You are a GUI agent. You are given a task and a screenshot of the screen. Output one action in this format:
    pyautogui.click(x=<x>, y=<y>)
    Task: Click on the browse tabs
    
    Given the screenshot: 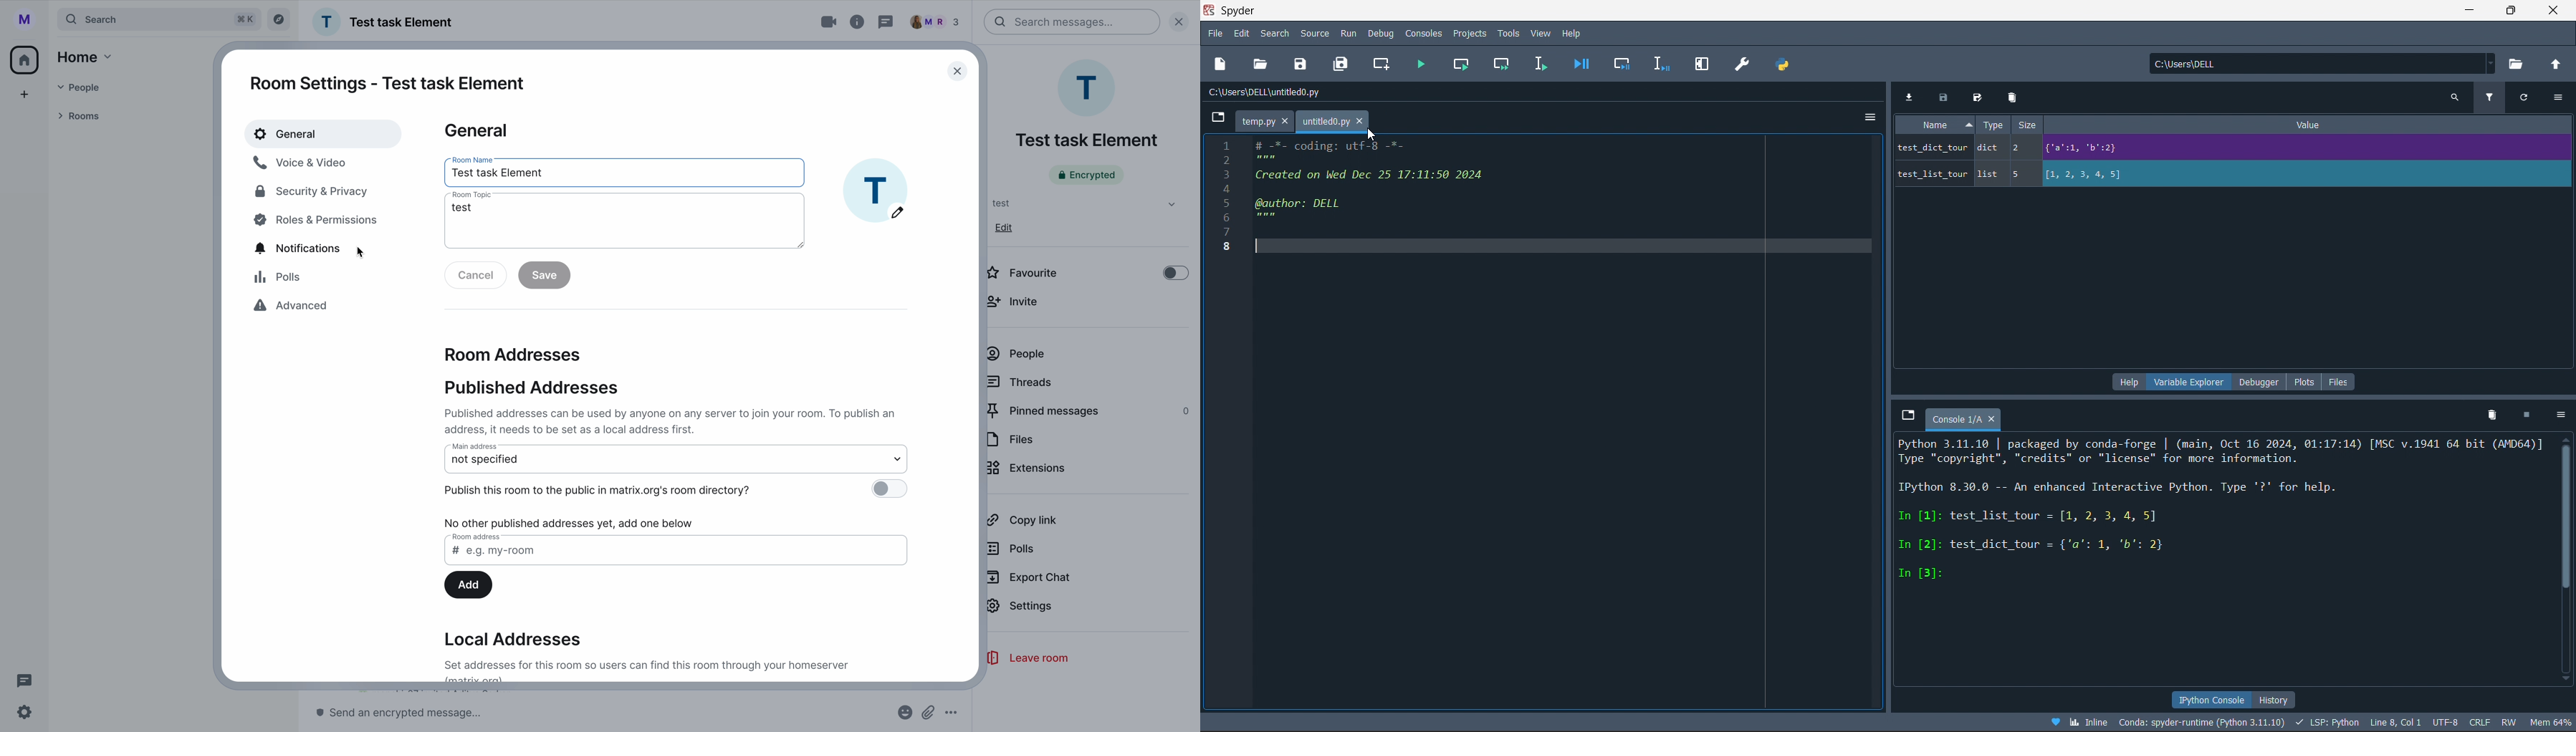 What is the action you would take?
    pyautogui.click(x=1905, y=415)
    